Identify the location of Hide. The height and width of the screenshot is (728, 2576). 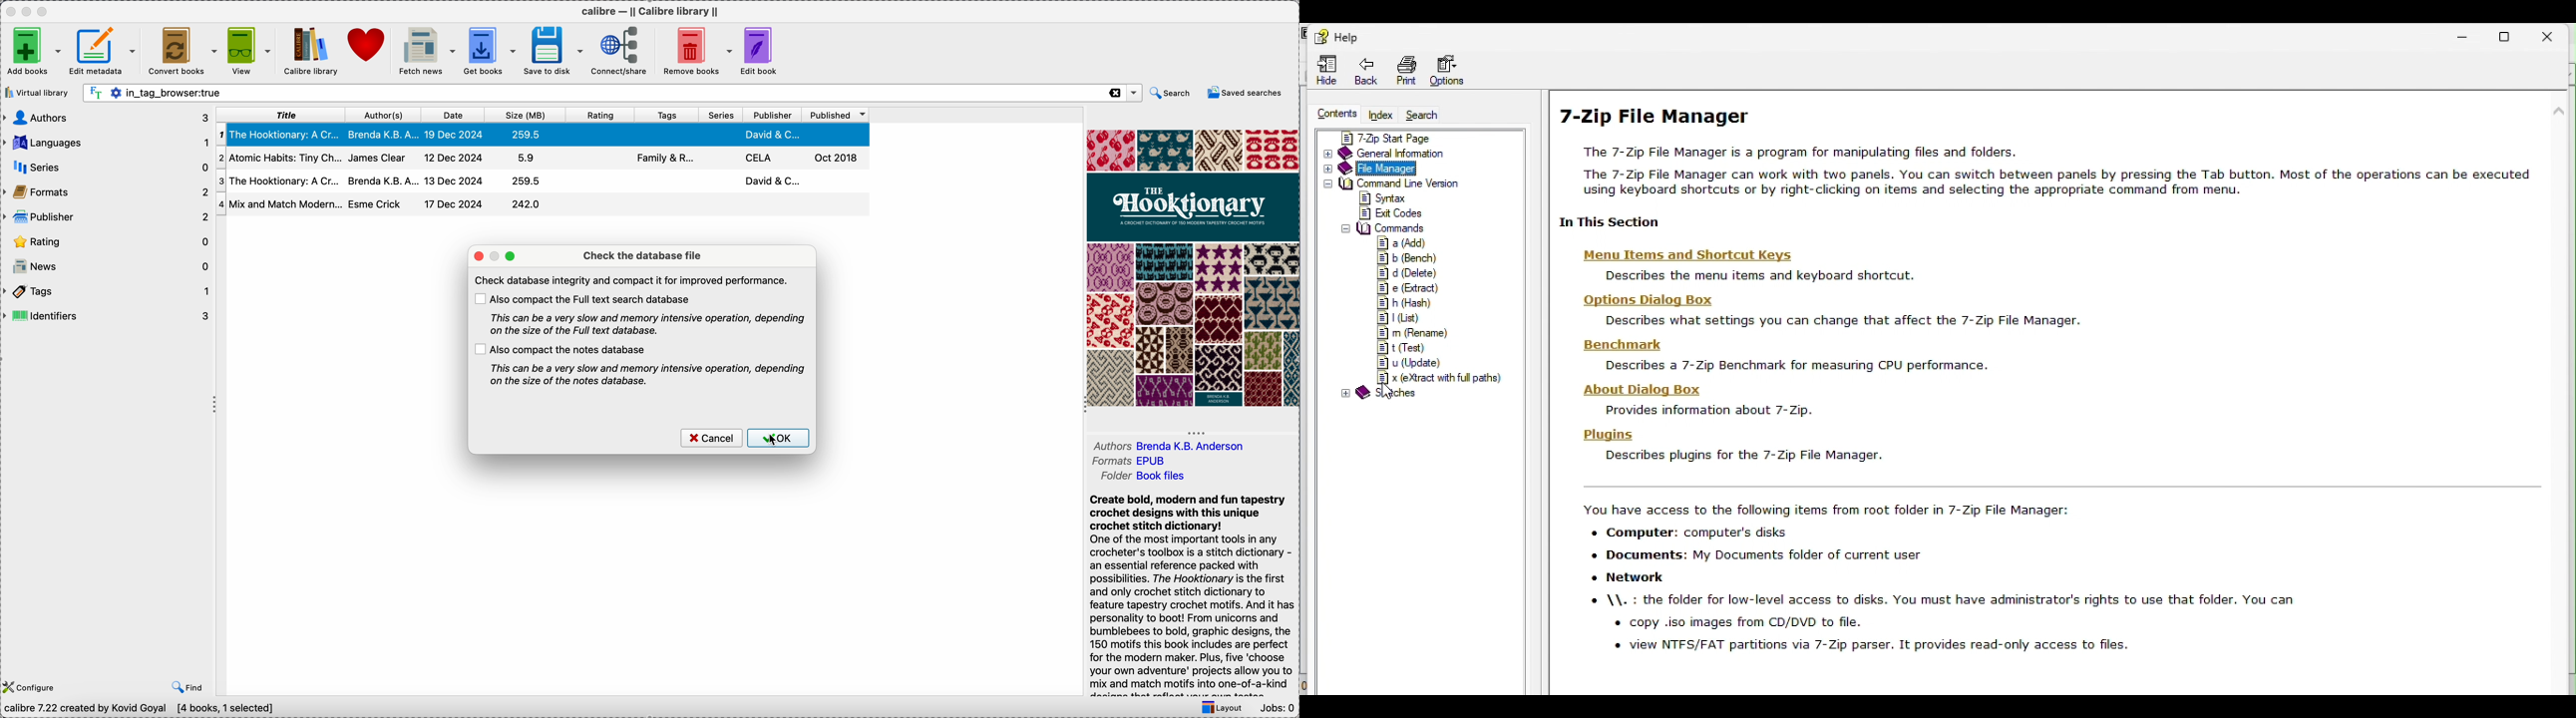
(1321, 71).